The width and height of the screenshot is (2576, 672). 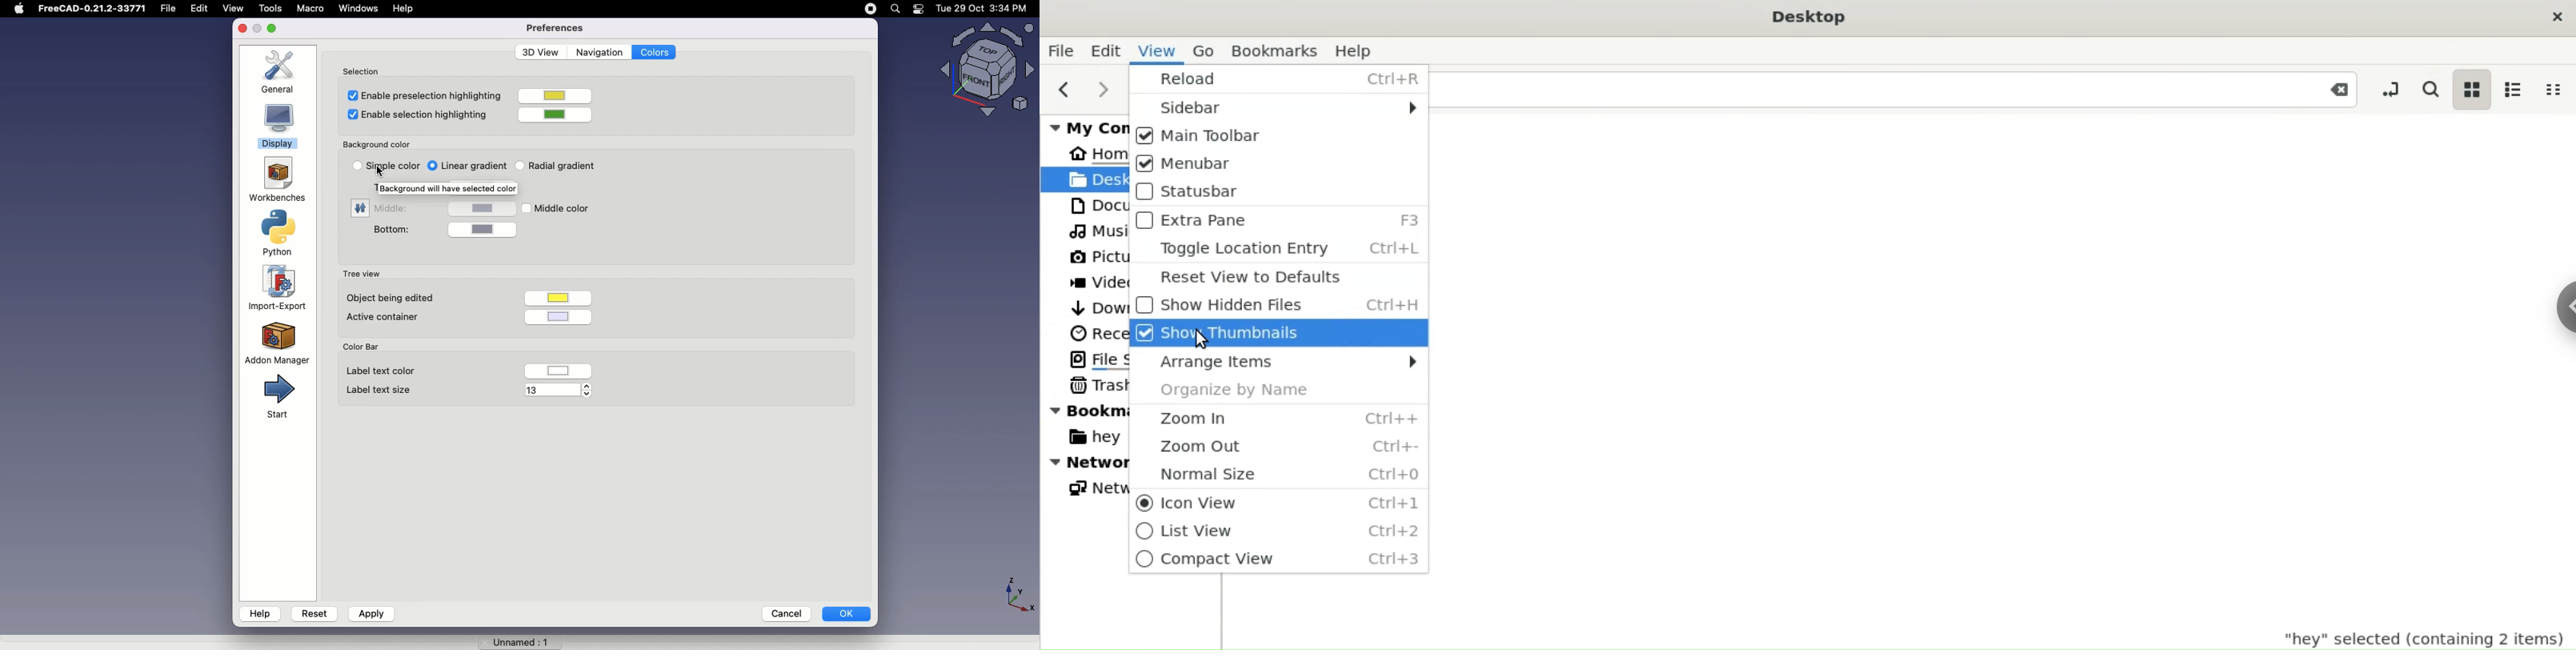 I want to click on Tree view, so click(x=361, y=272).